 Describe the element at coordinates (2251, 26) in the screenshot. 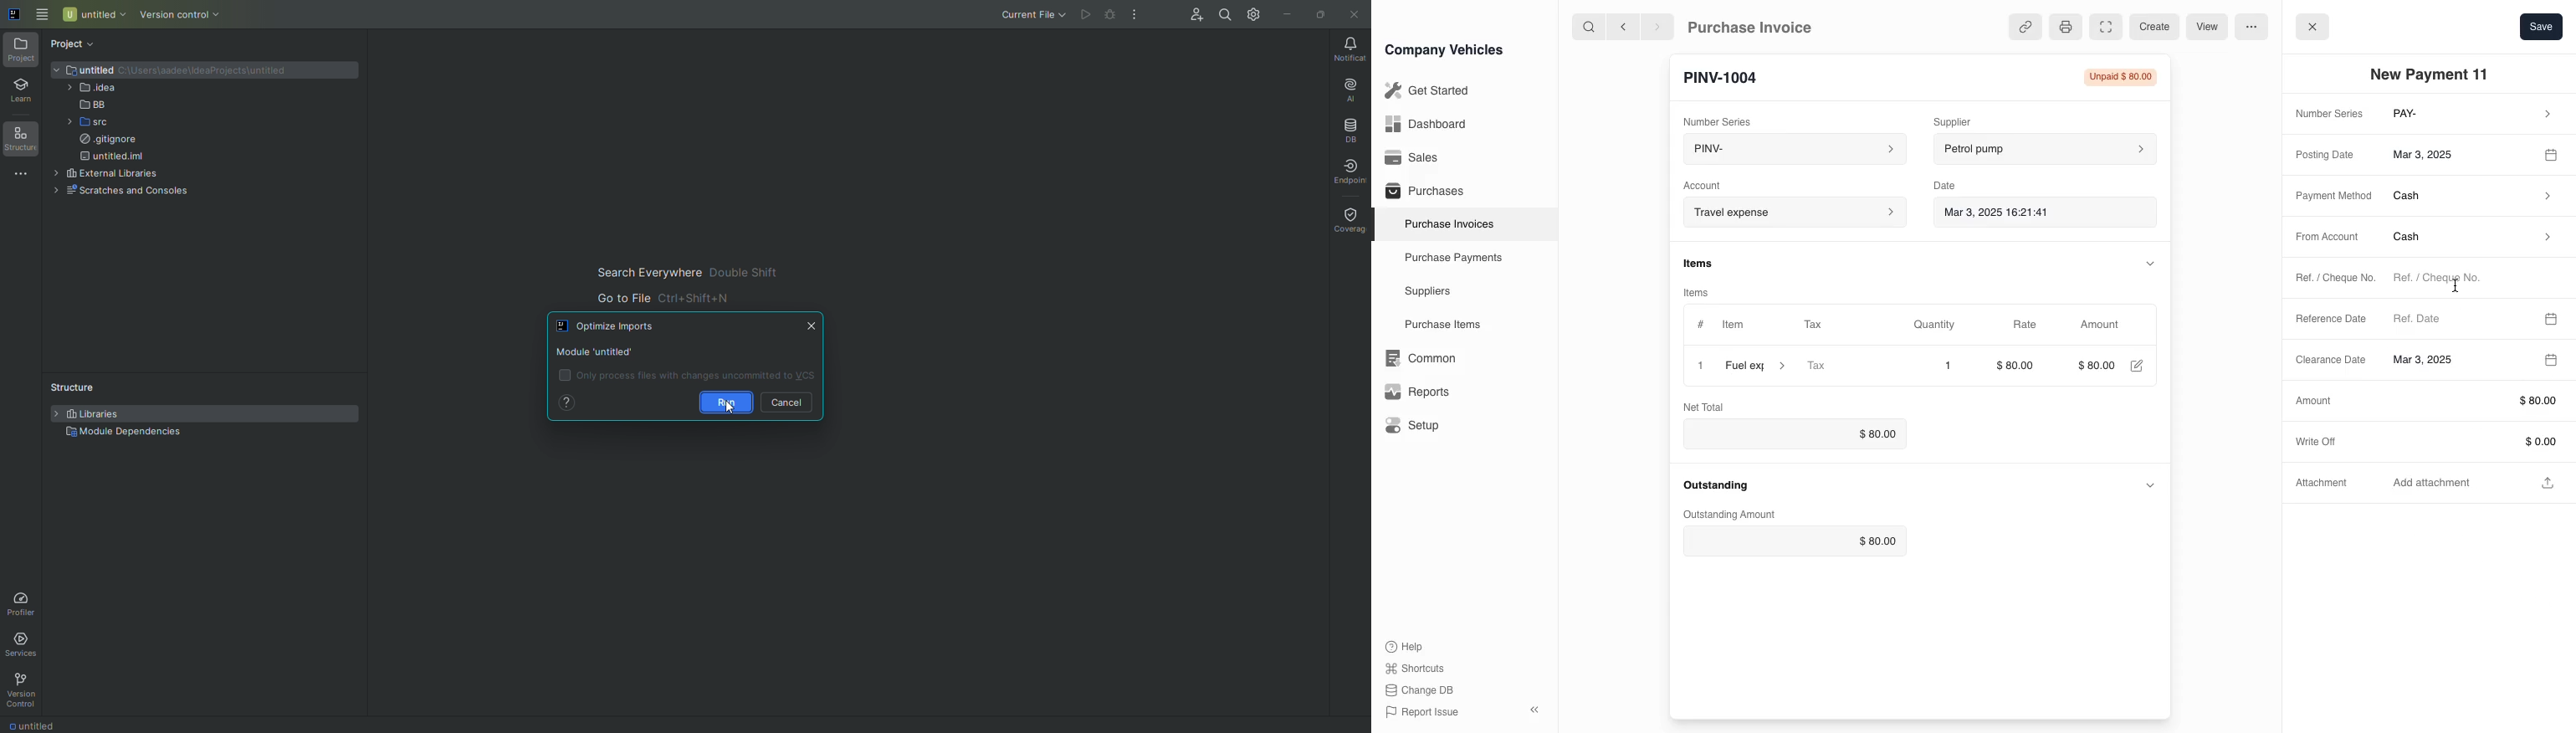

I see `options` at that location.